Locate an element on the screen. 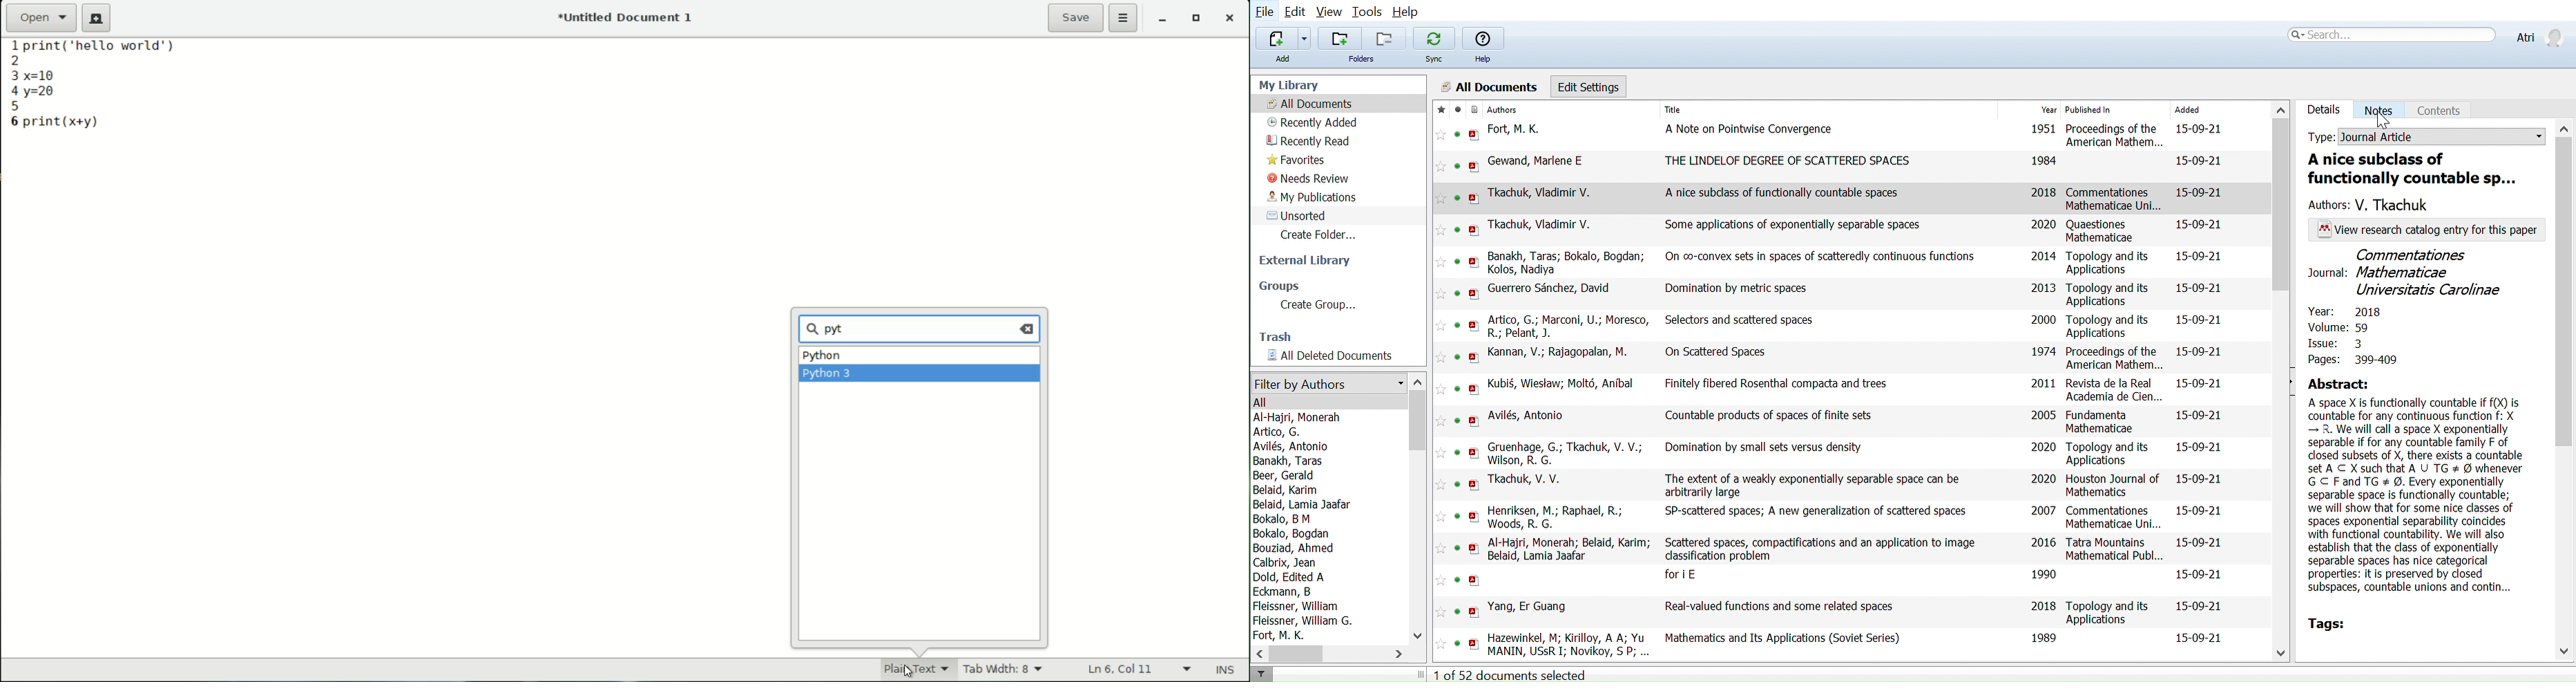 This screenshot has height=700, width=2576. open PDF is located at coordinates (1473, 580).